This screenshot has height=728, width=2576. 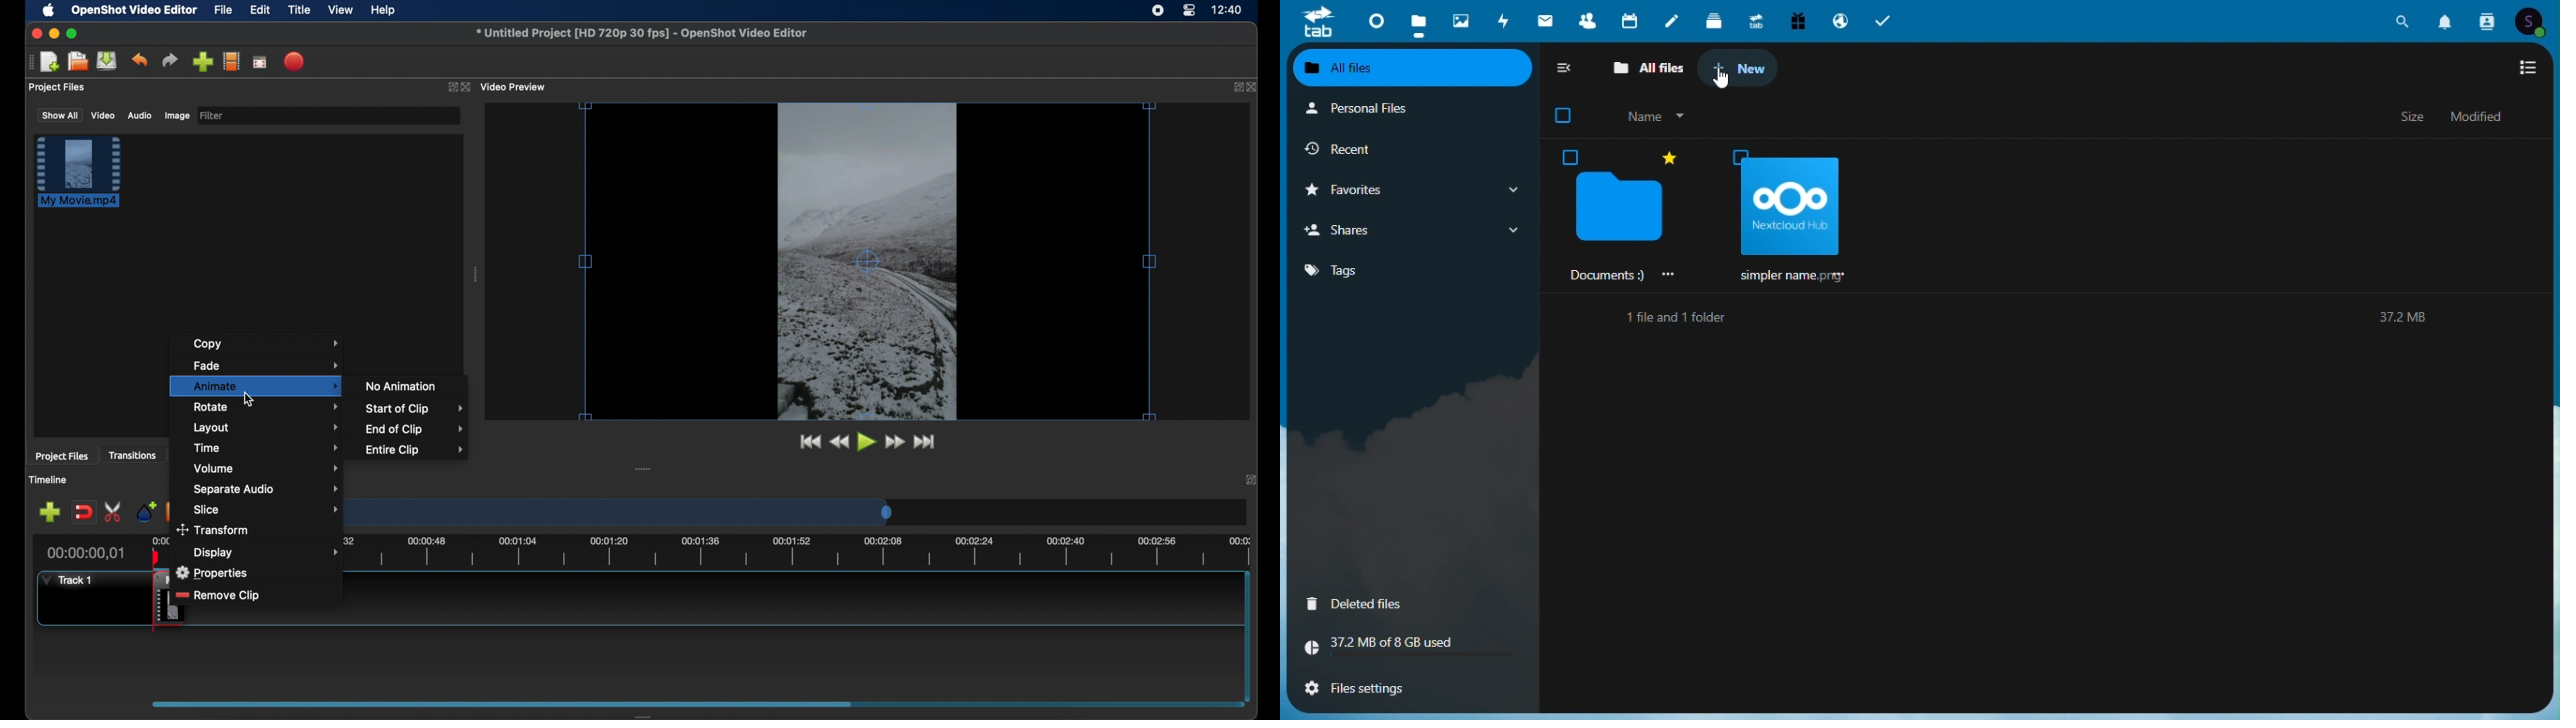 What do you see at coordinates (1407, 605) in the screenshot?
I see `Deleted files` at bounding box center [1407, 605].